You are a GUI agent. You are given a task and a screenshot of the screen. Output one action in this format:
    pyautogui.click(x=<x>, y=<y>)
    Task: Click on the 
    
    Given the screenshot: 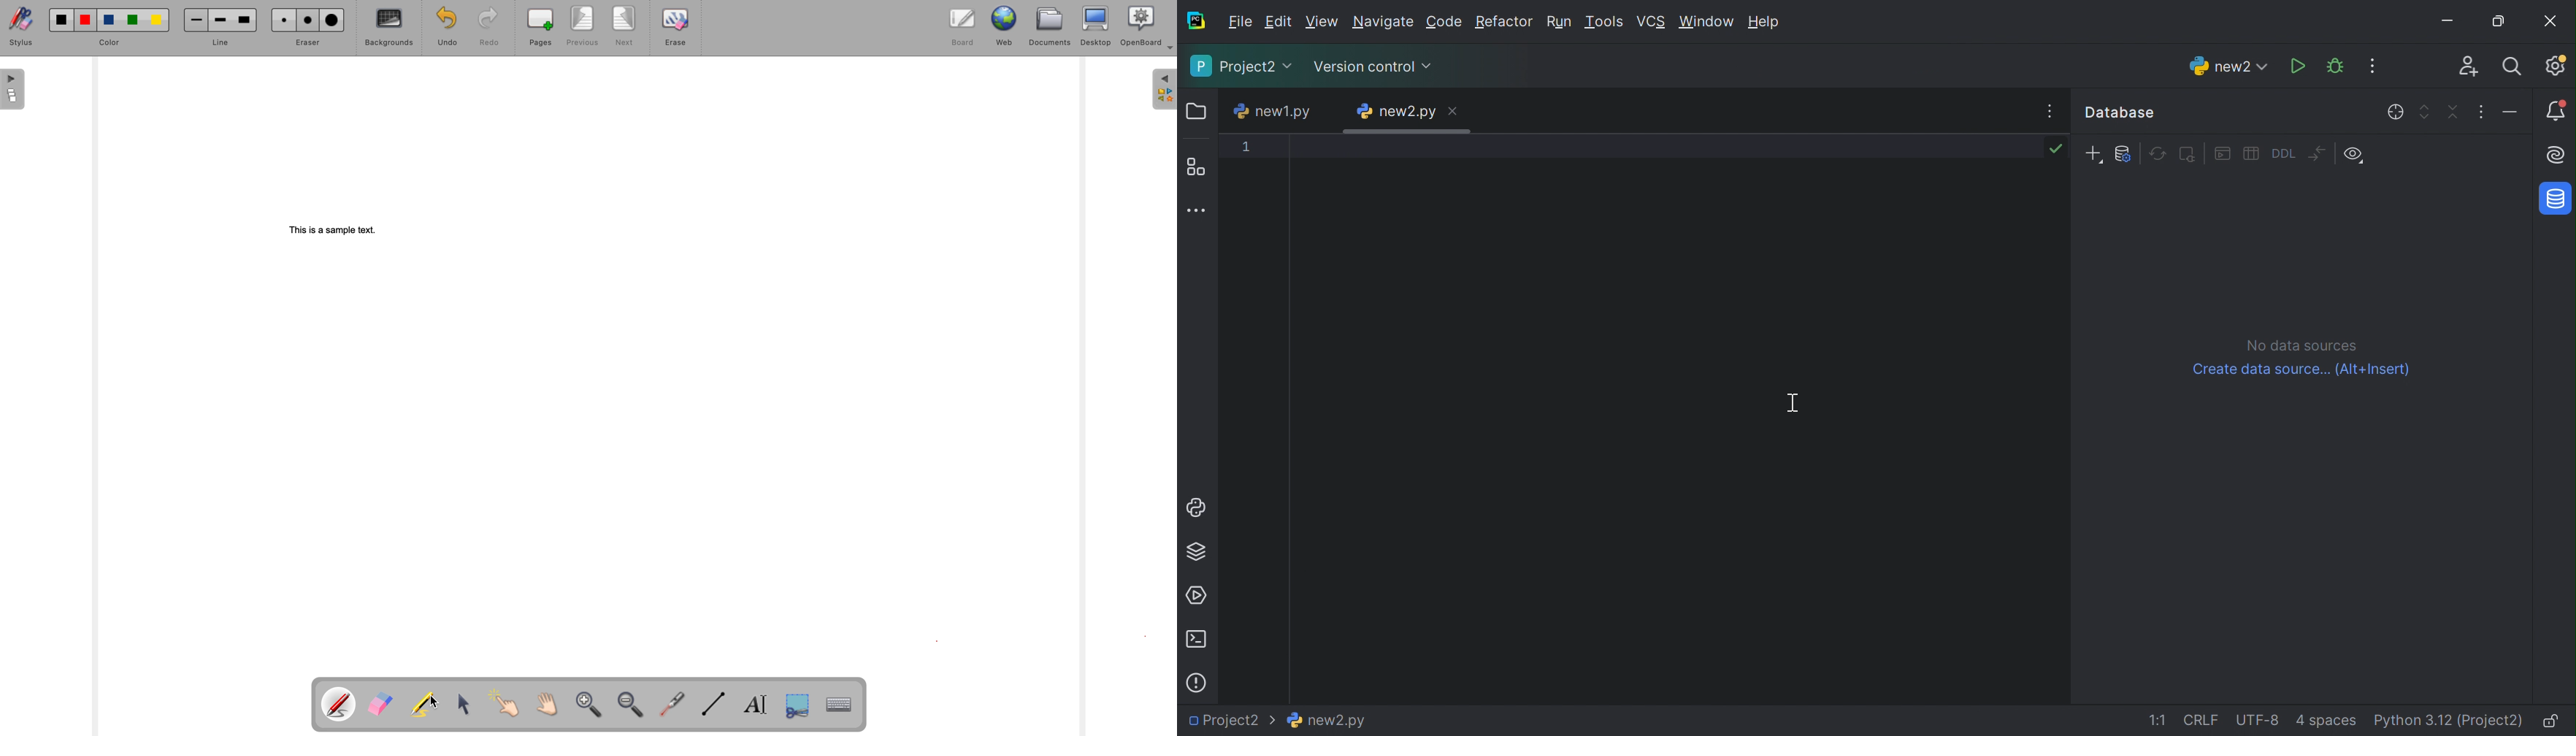 What is the action you would take?
    pyautogui.click(x=1197, y=166)
    